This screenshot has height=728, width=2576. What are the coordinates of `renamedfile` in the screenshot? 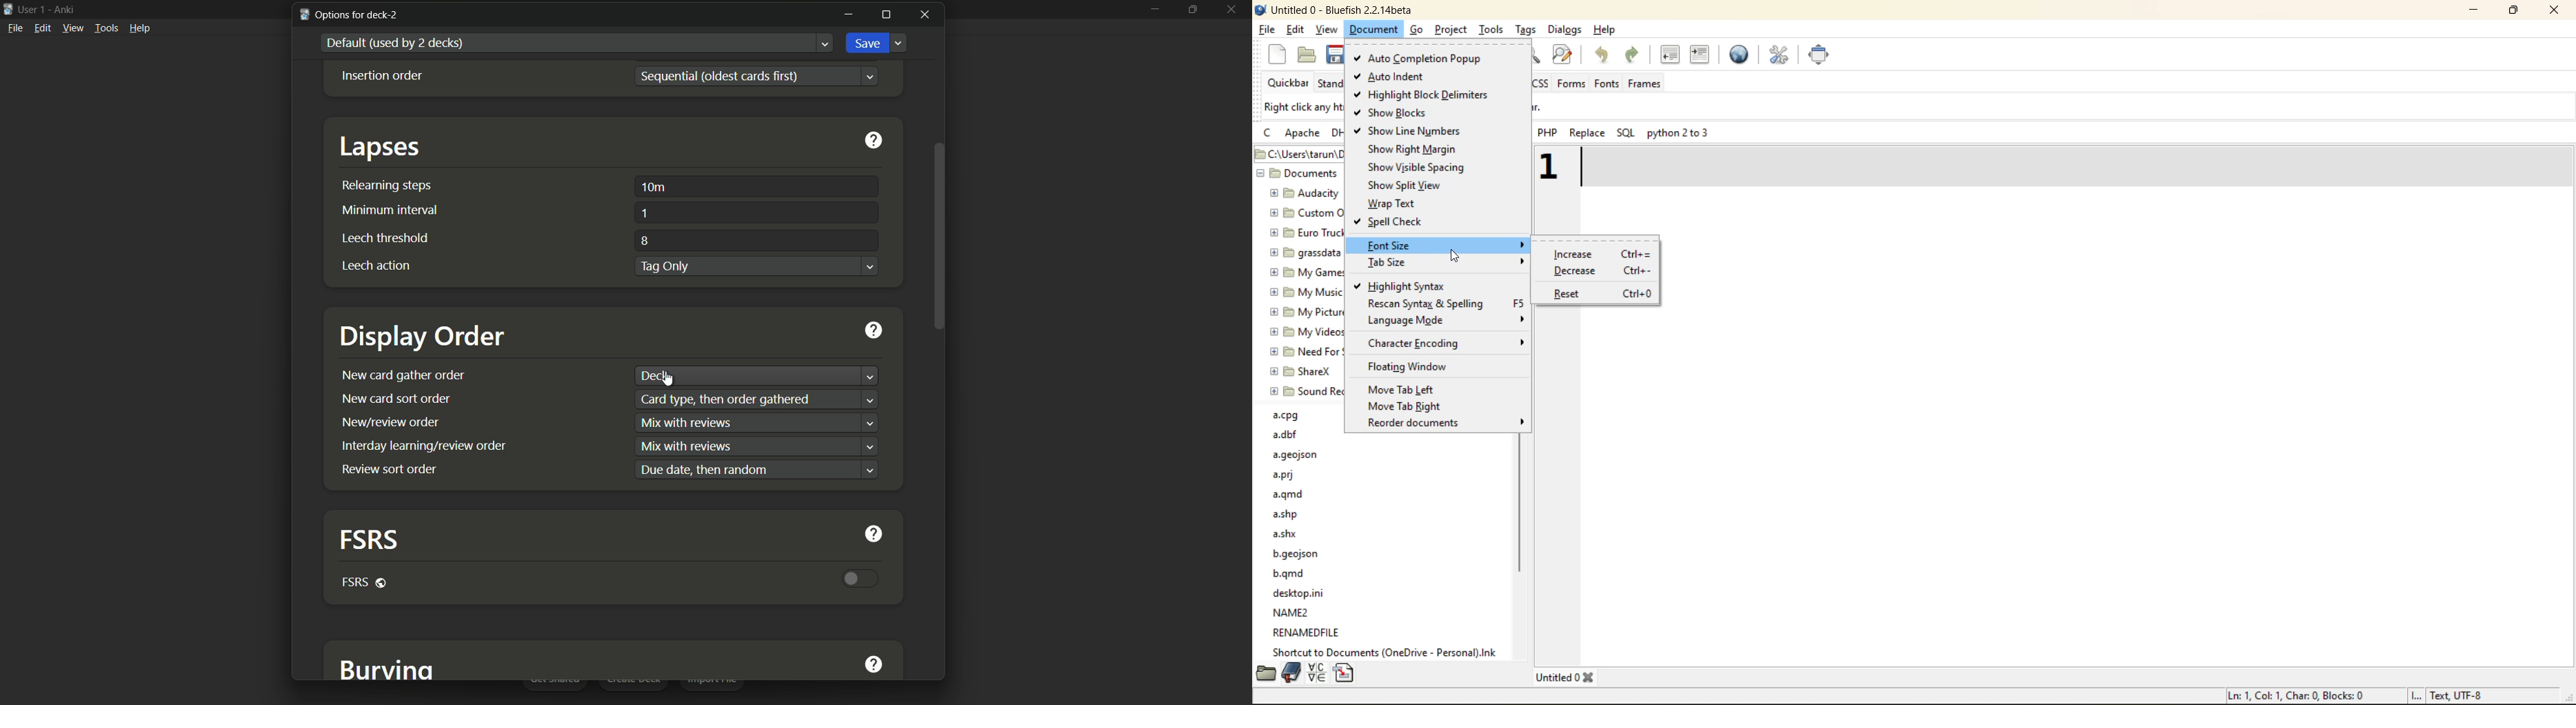 It's located at (1308, 631).